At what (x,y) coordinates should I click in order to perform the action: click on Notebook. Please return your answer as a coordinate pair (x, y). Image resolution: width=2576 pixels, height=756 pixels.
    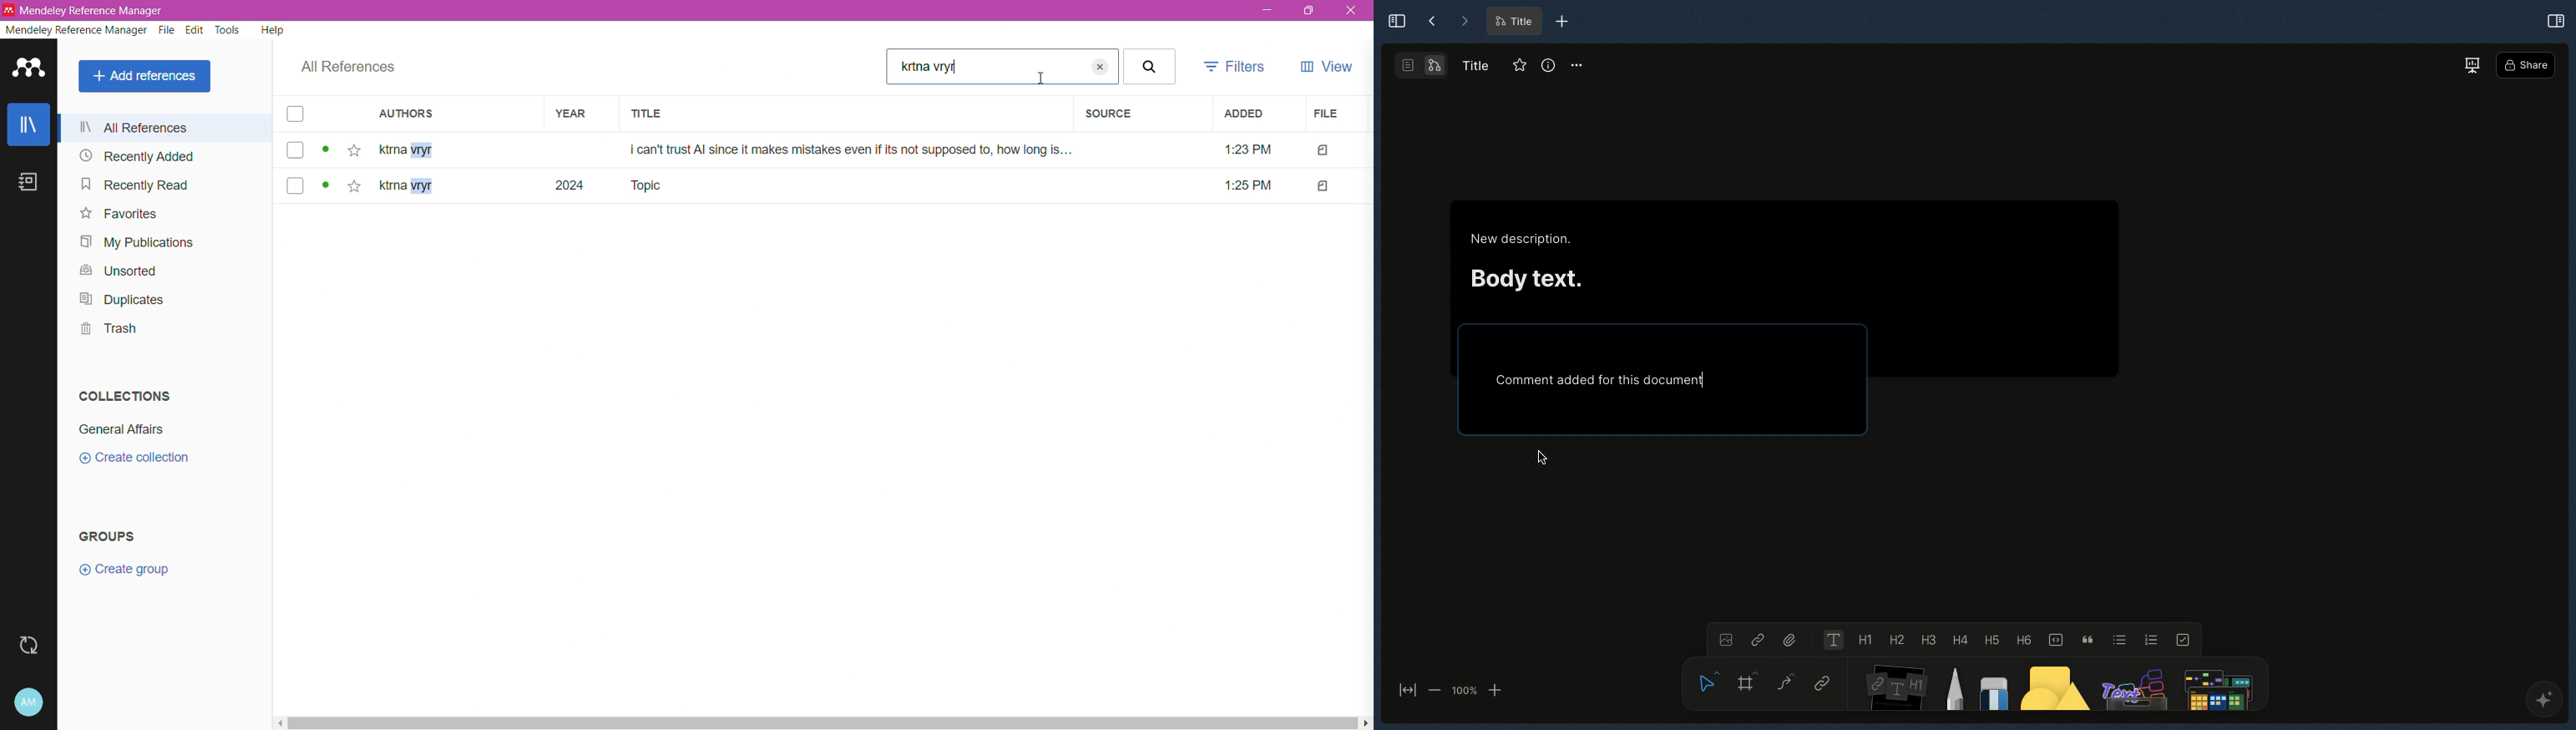
    Looking at the image, I should click on (30, 187).